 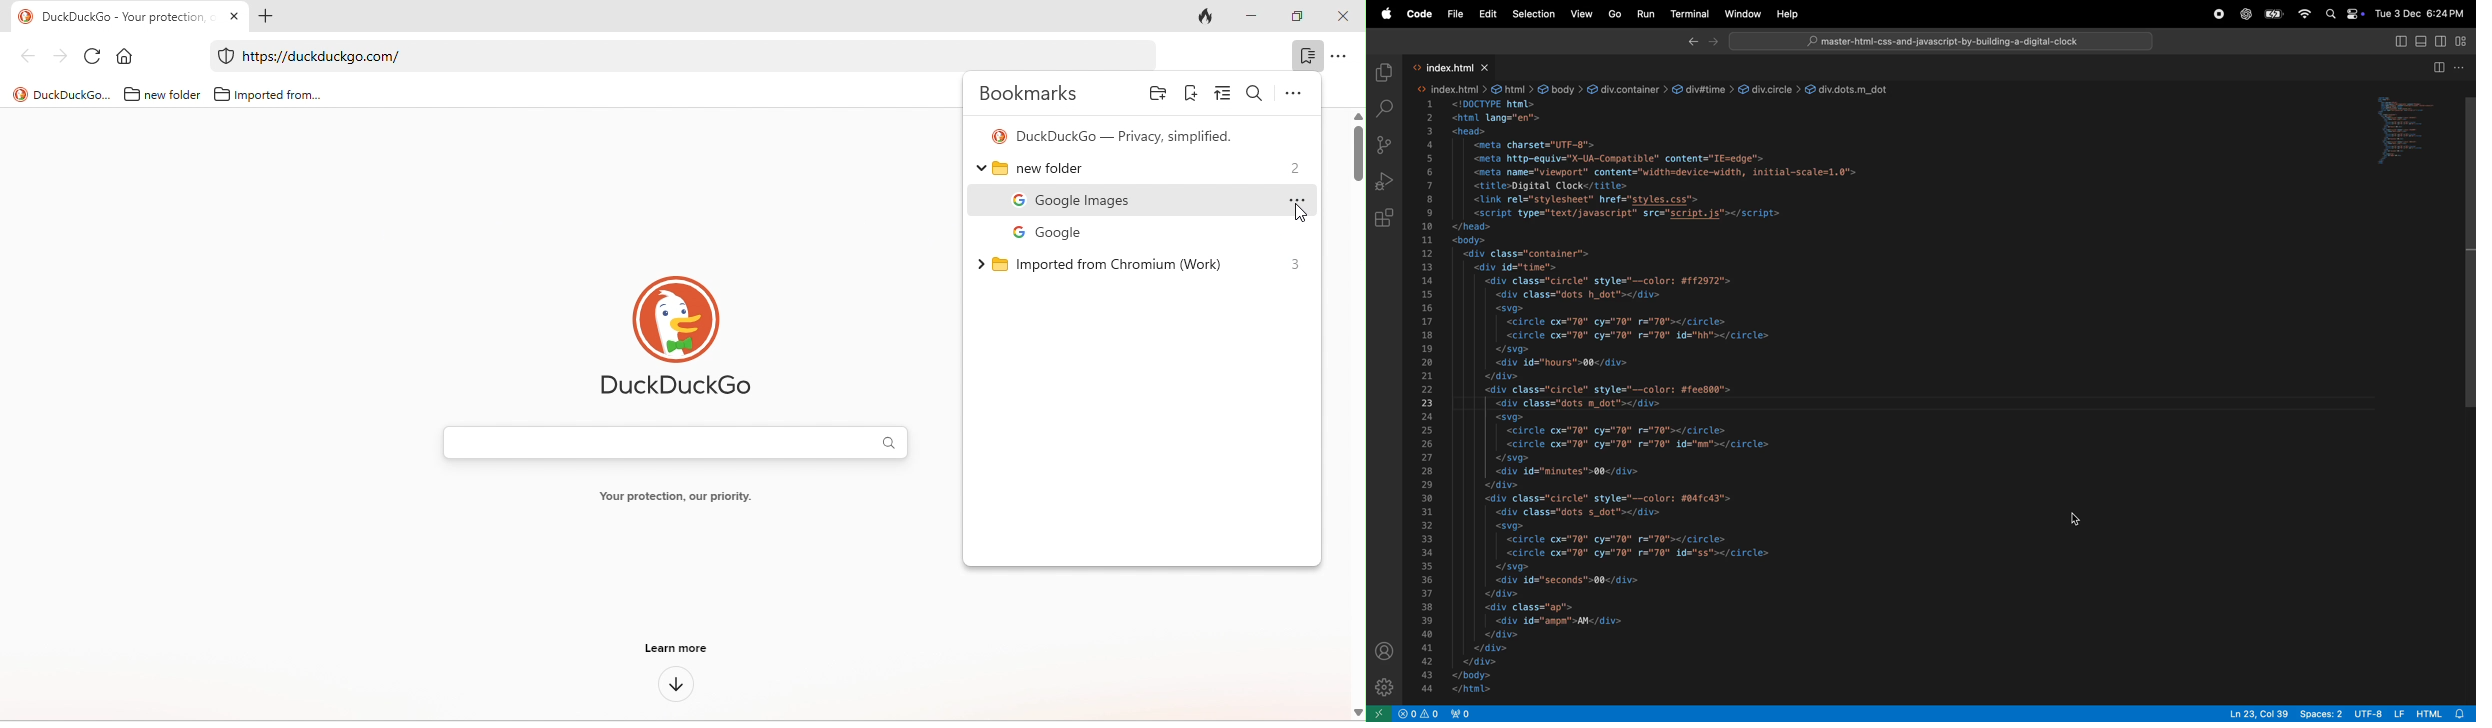 What do you see at coordinates (2422, 41) in the screenshot?
I see `toggle panel` at bounding box center [2422, 41].